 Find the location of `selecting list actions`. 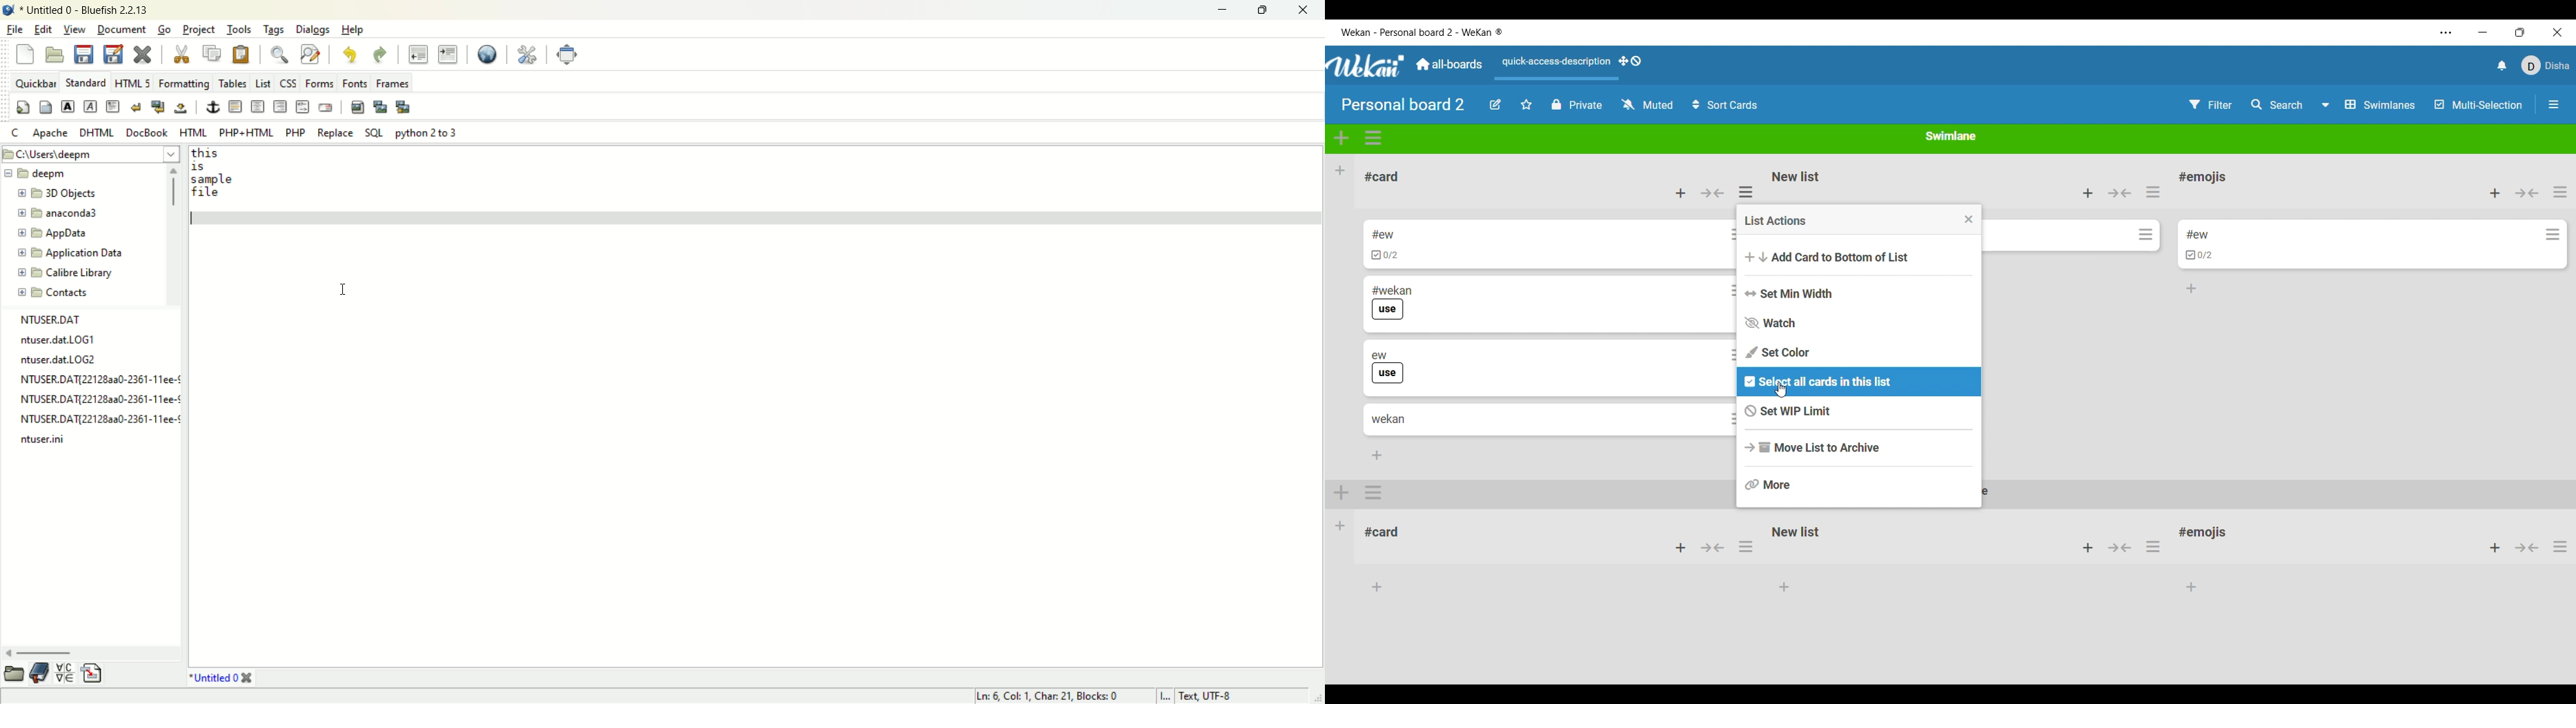

selecting list actions is located at coordinates (1750, 190).